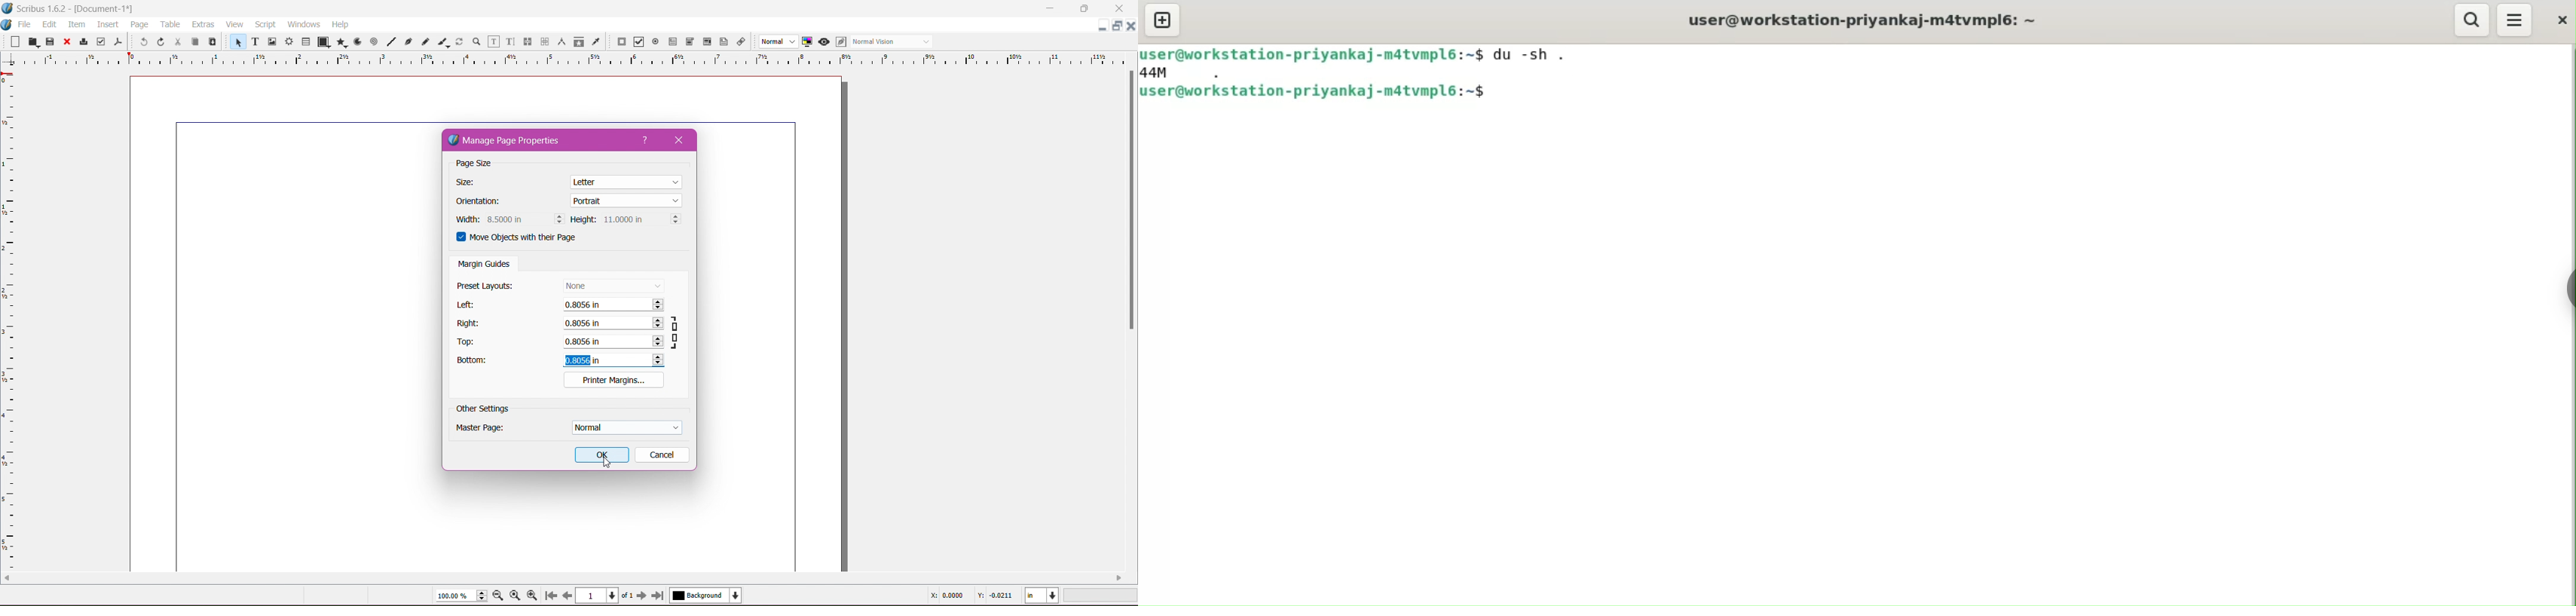 This screenshot has width=2576, height=616. I want to click on Size, so click(471, 183).